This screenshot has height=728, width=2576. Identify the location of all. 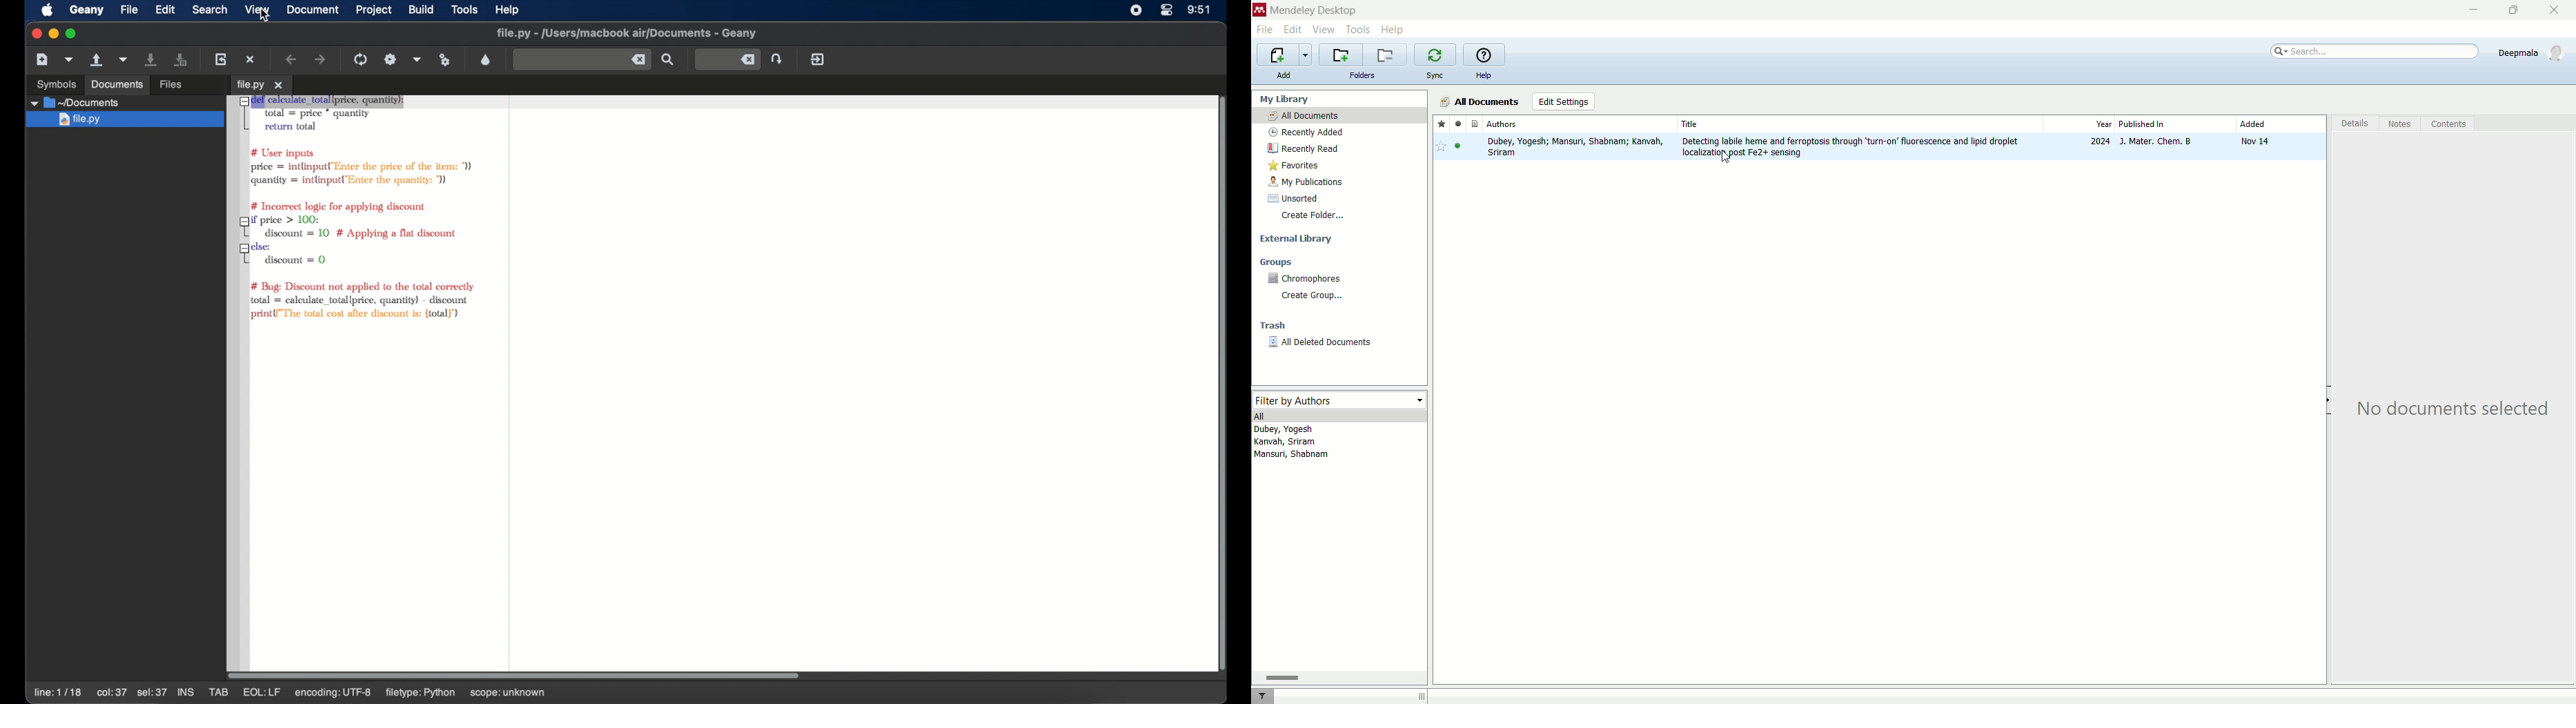
(1341, 416).